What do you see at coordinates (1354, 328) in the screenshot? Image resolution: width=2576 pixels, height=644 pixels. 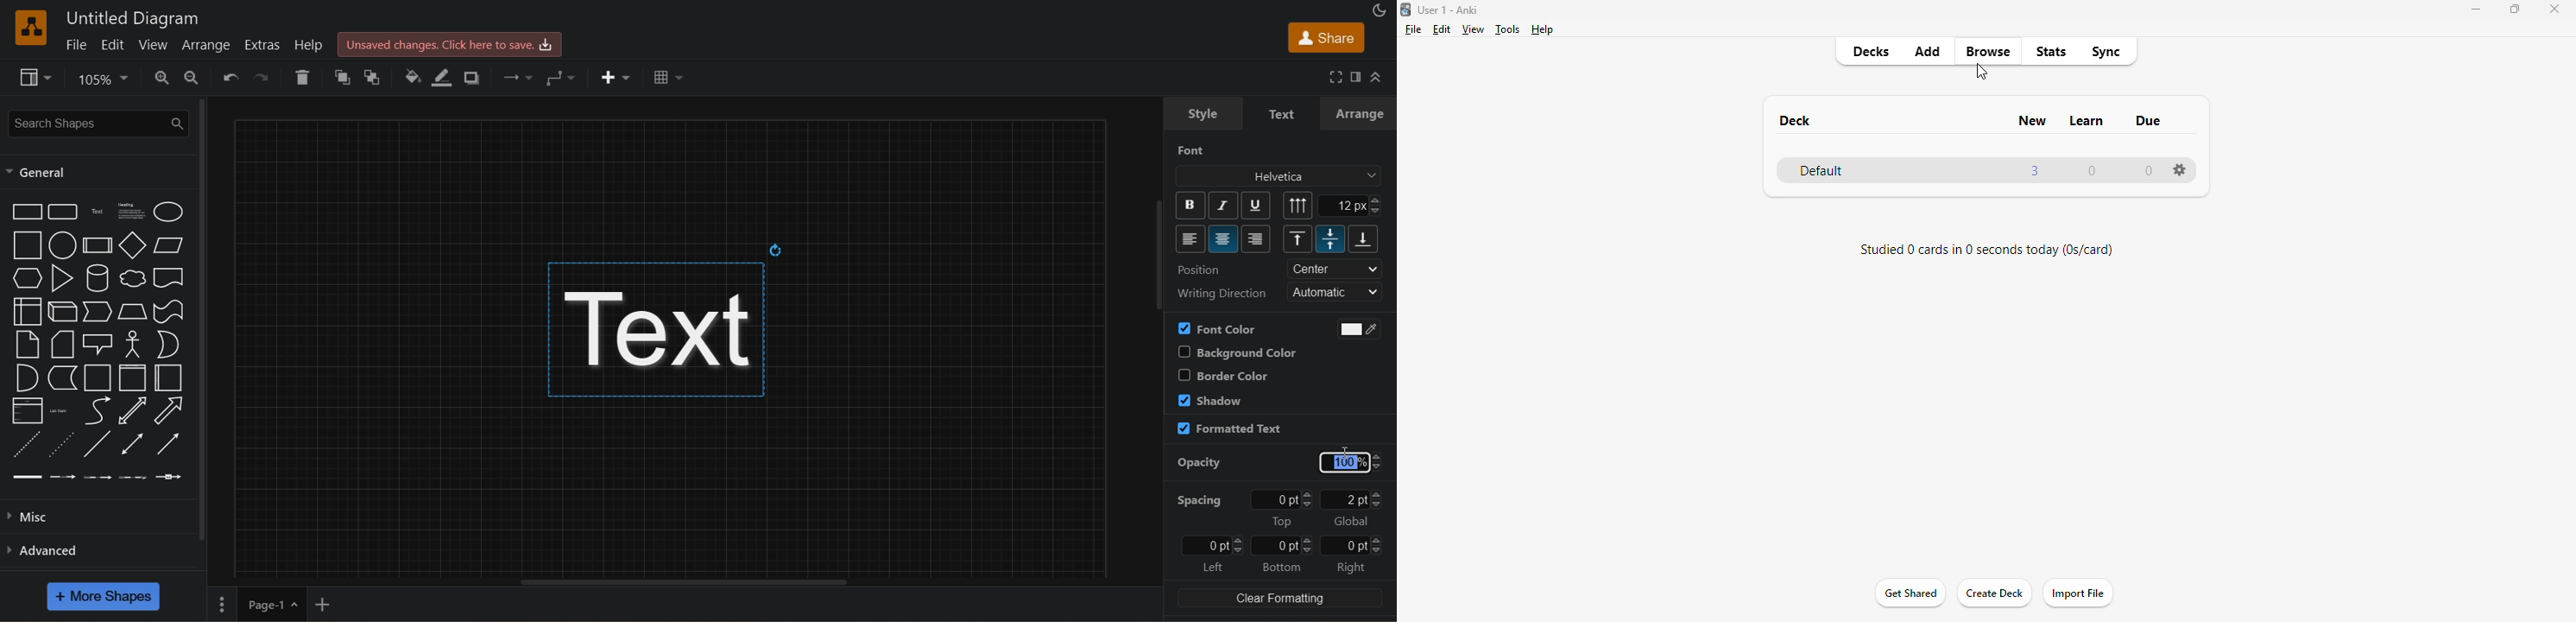 I see `use black and white` at bounding box center [1354, 328].